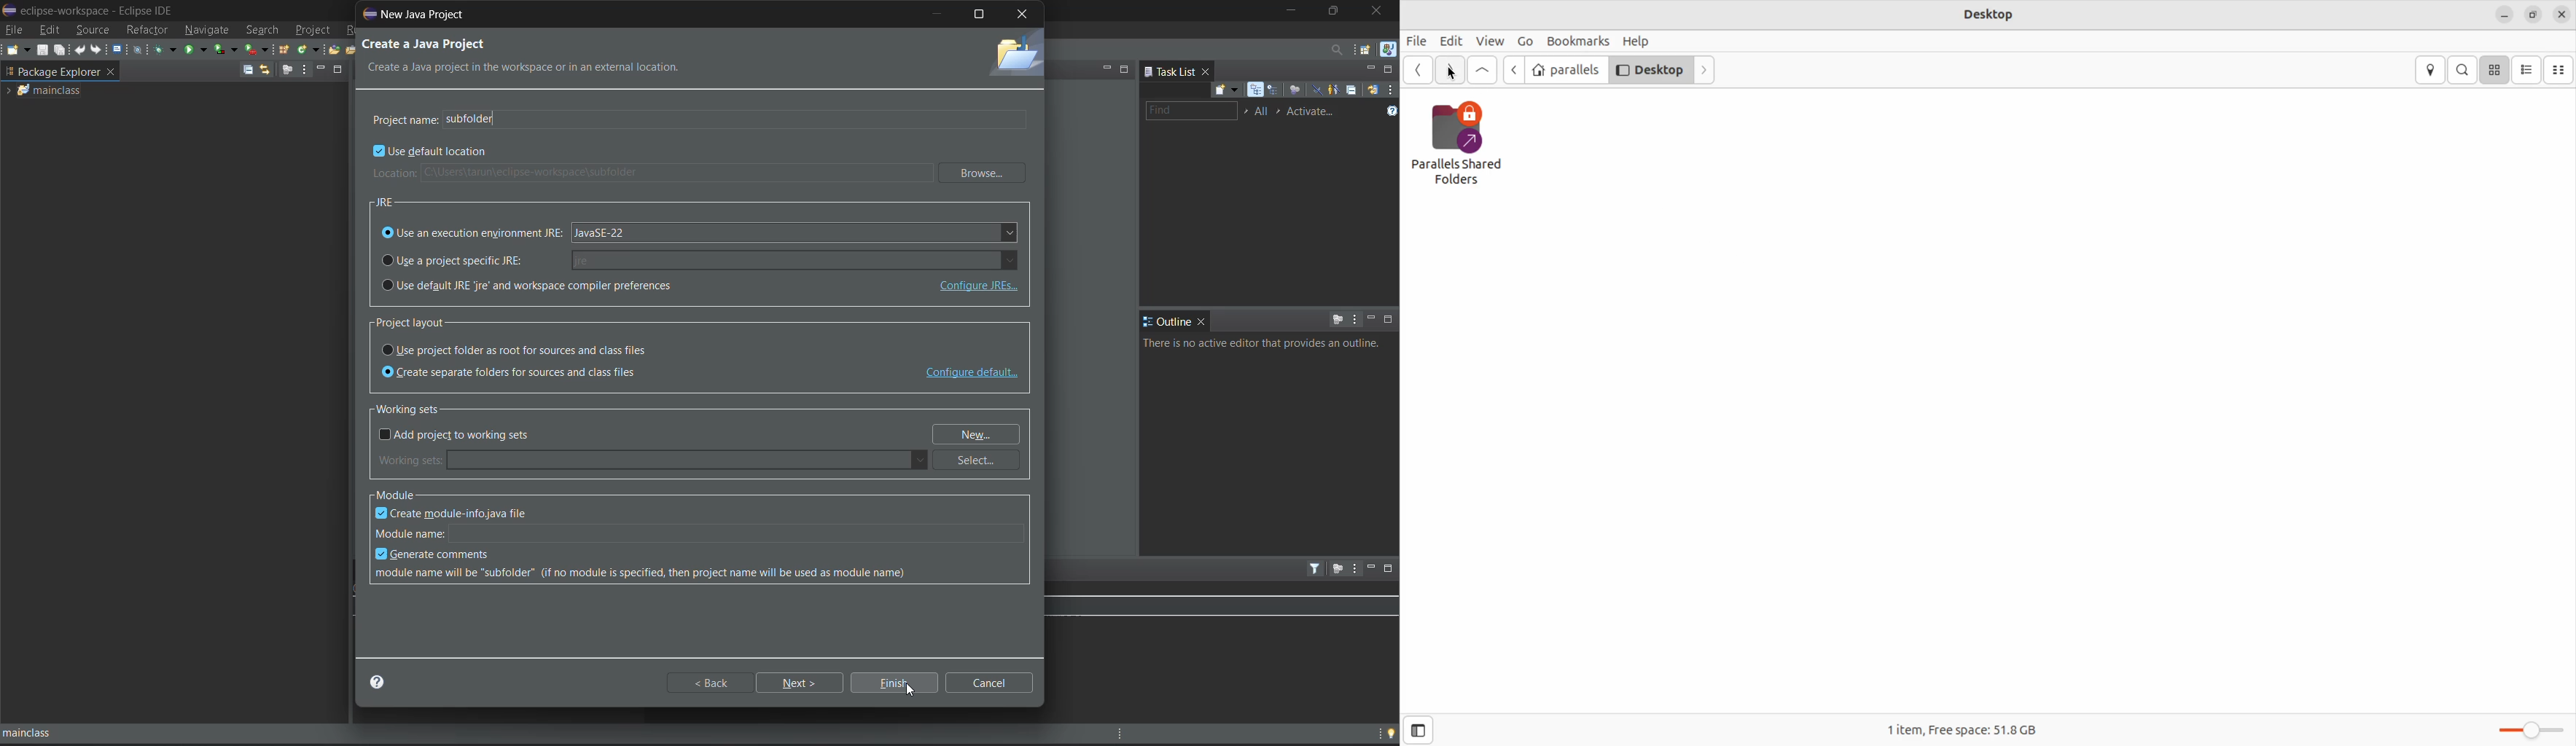  What do you see at coordinates (1354, 318) in the screenshot?
I see `view menu` at bounding box center [1354, 318].